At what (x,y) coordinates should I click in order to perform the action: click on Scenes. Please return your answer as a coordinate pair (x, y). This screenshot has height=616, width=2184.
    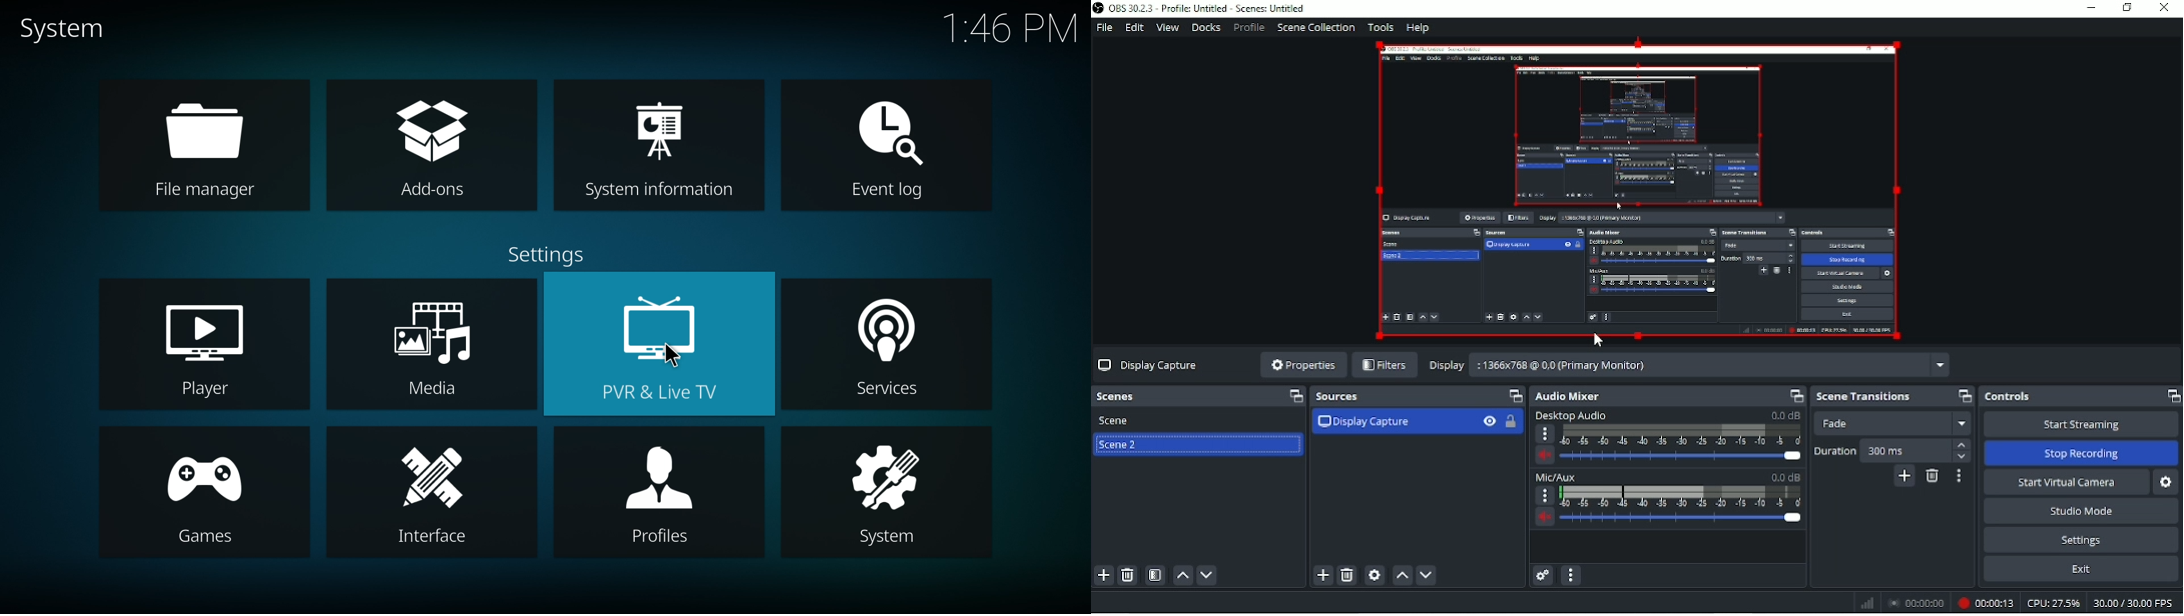
    Looking at the image, I should click on (1121, 396).